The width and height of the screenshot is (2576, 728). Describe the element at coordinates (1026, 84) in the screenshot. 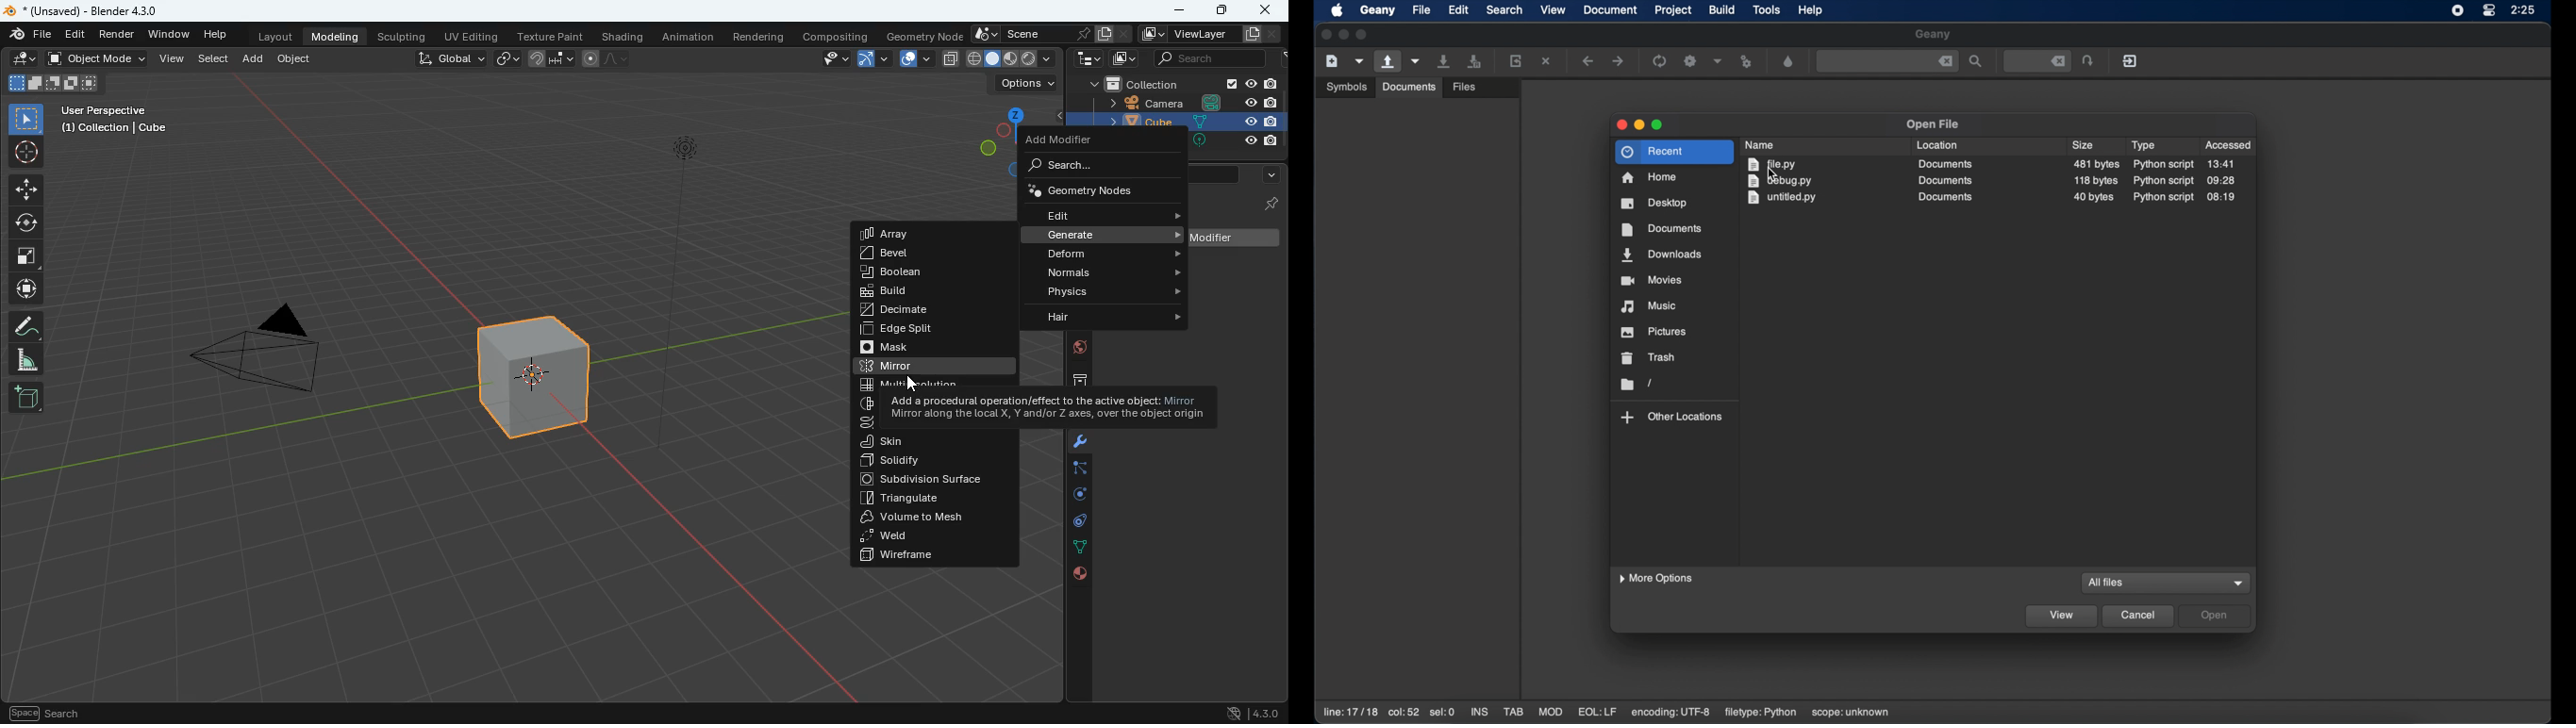

I see `options` at that location.